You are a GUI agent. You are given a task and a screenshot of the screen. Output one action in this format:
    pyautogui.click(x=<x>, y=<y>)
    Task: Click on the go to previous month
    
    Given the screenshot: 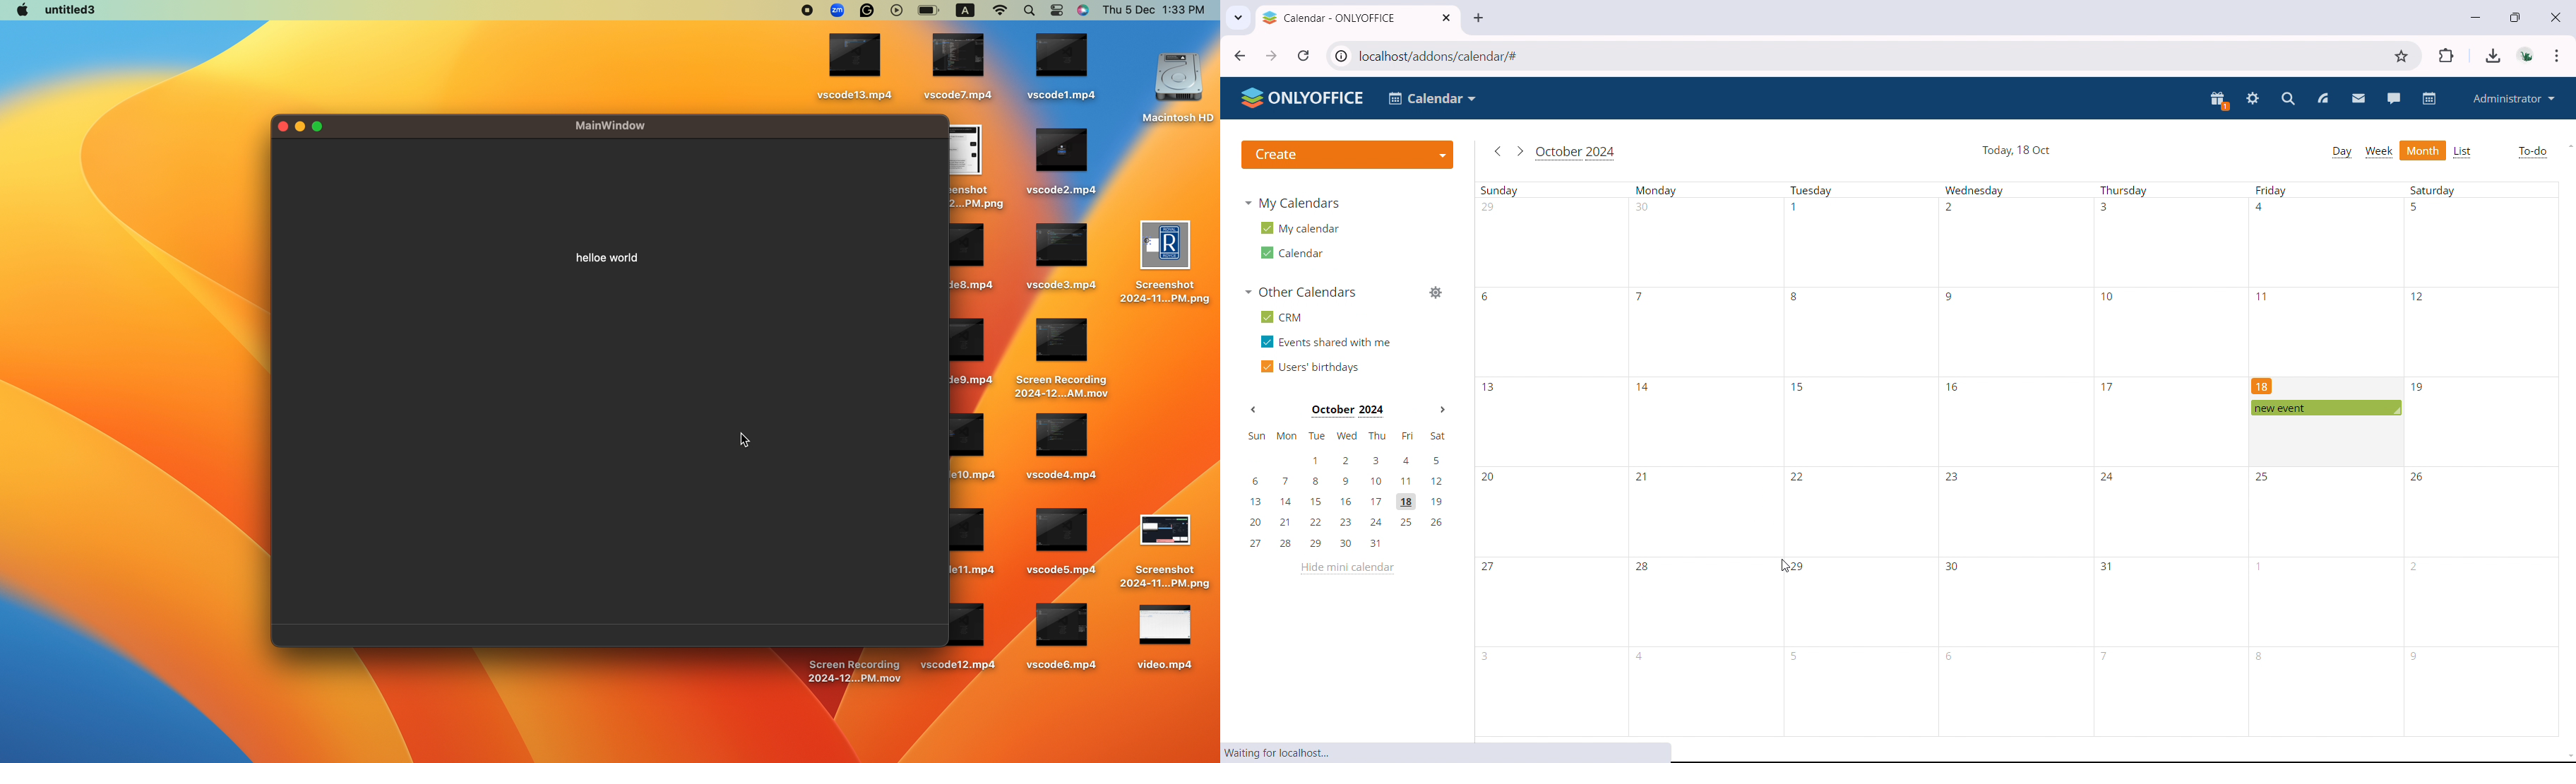 What is the action you would take?
    pyautogui.click(x=1497, y=152)
    